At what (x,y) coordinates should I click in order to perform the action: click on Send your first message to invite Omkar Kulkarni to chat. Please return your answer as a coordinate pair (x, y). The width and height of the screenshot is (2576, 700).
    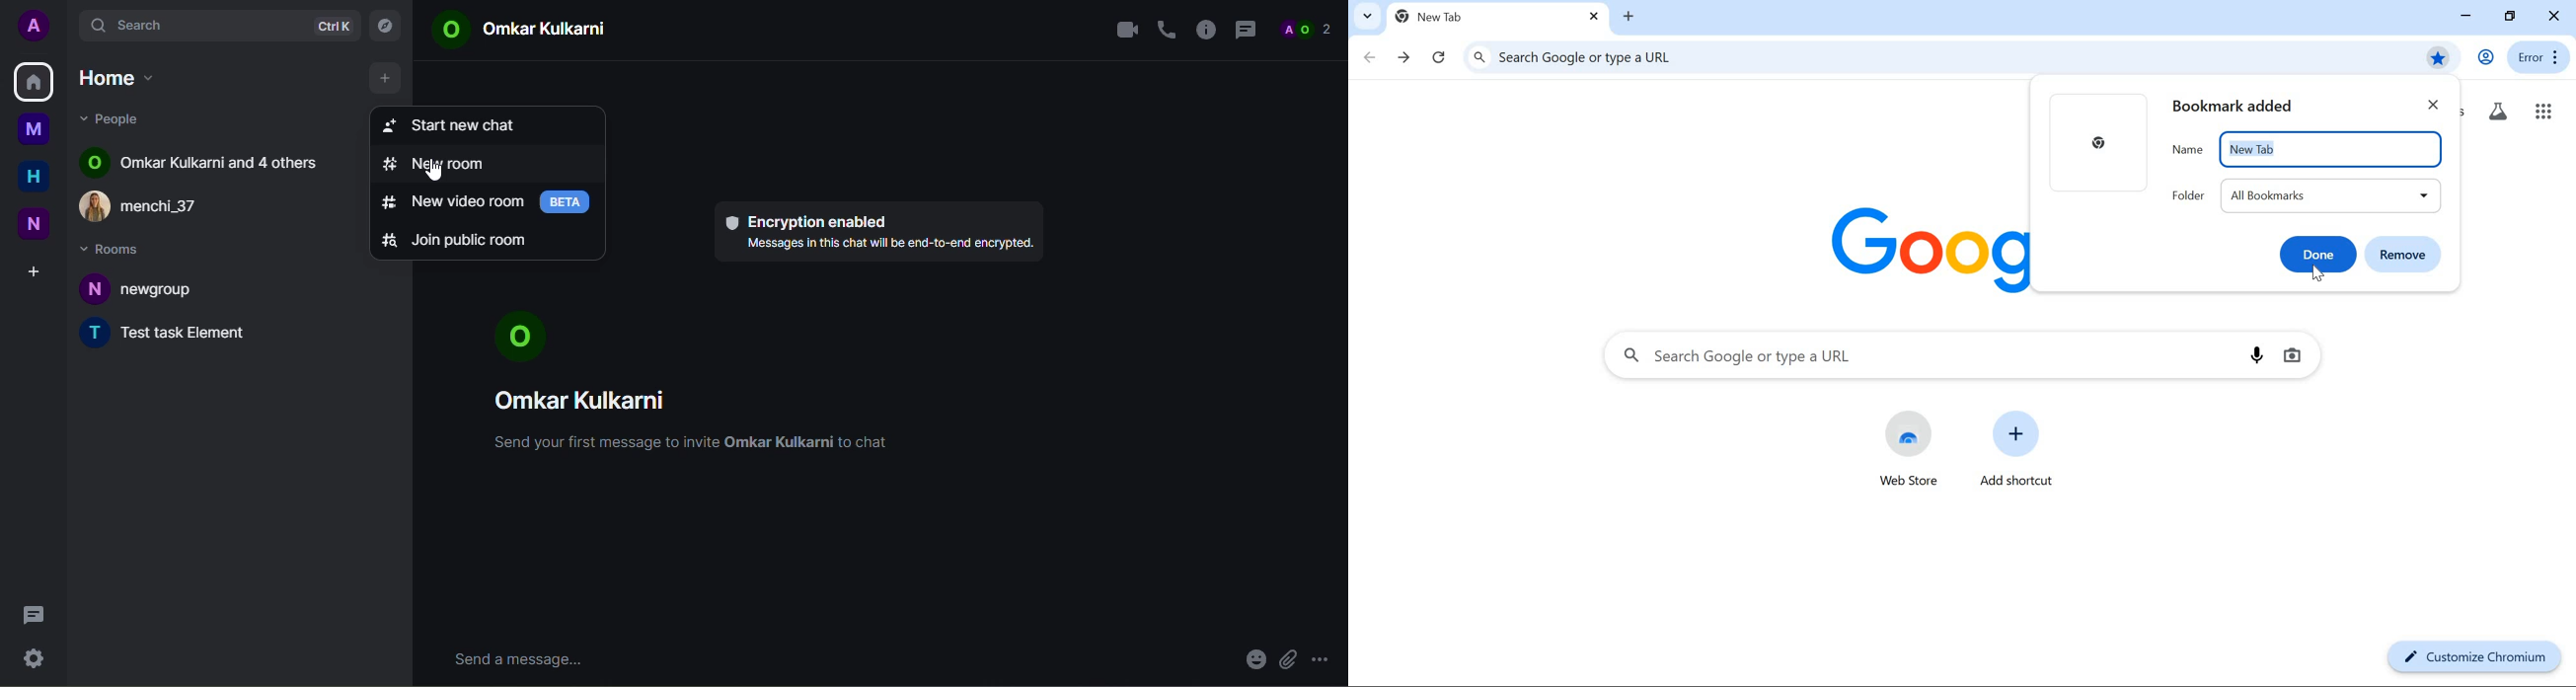
    Looking at the image, I should click on (703, 446).